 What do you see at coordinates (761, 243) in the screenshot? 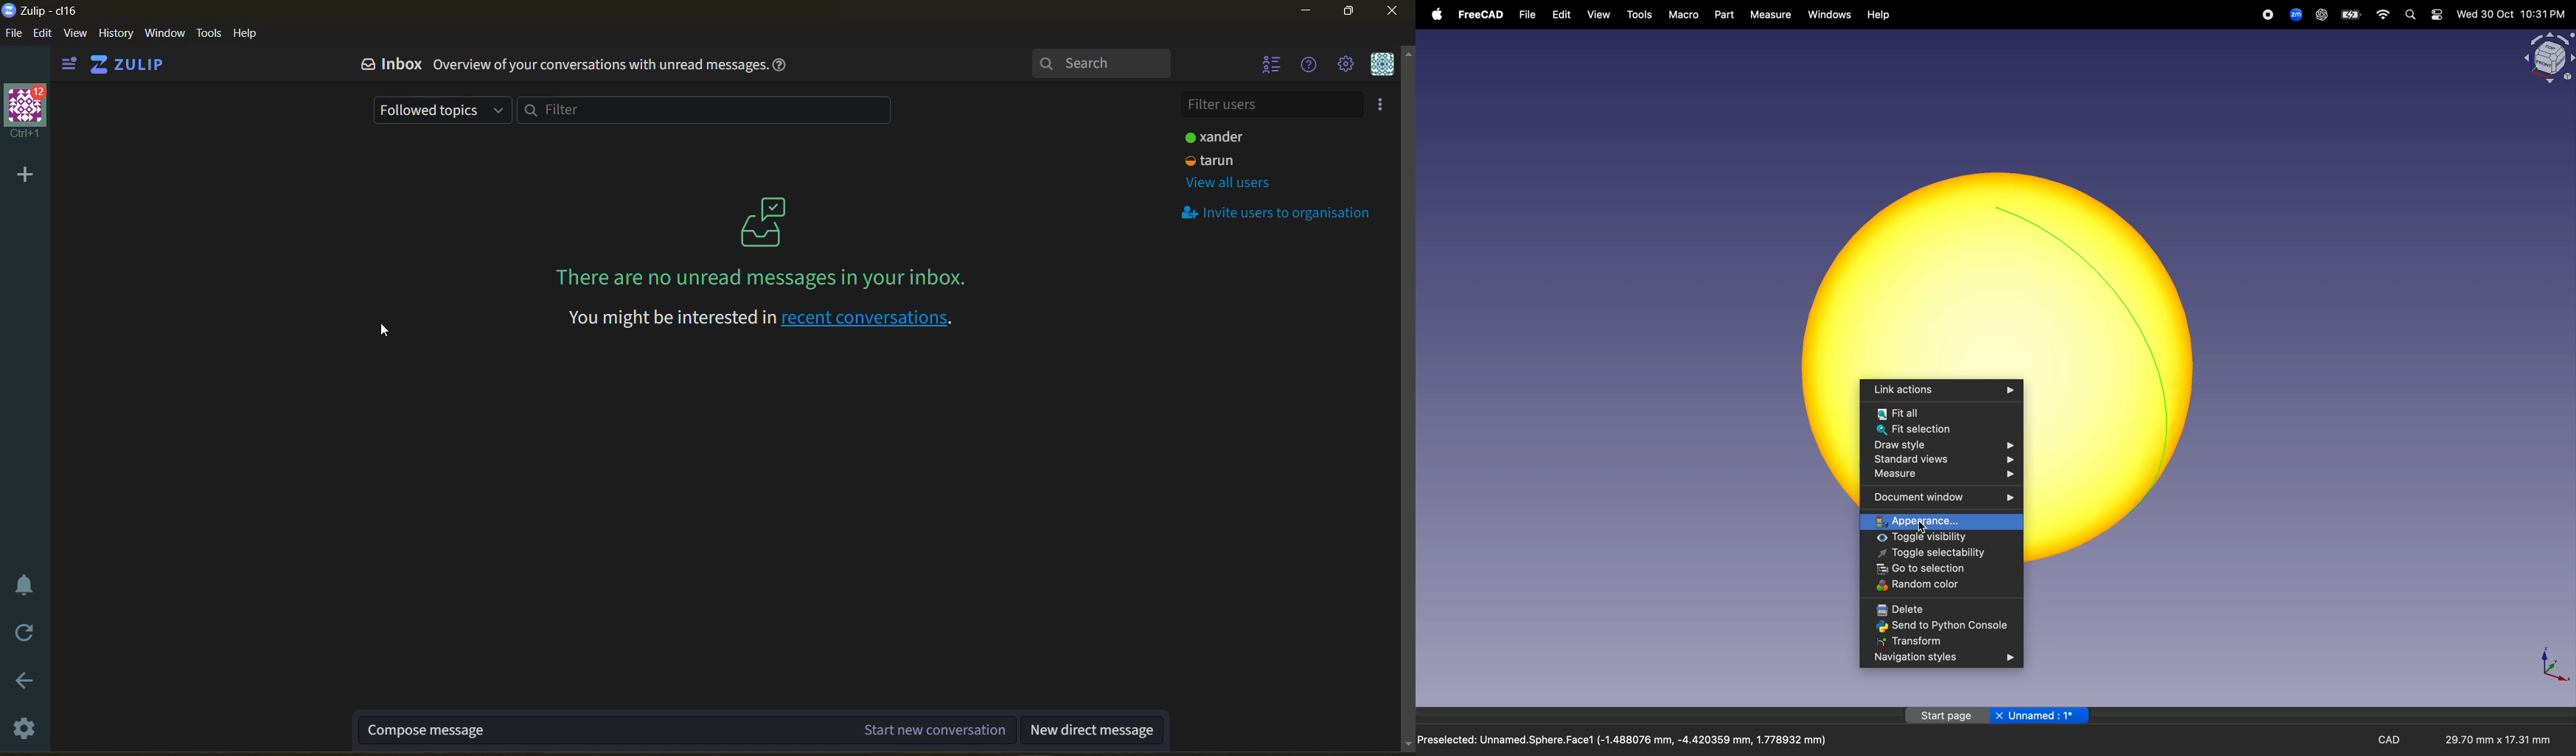
I see `on screen message` at bounding box center [761, 243].